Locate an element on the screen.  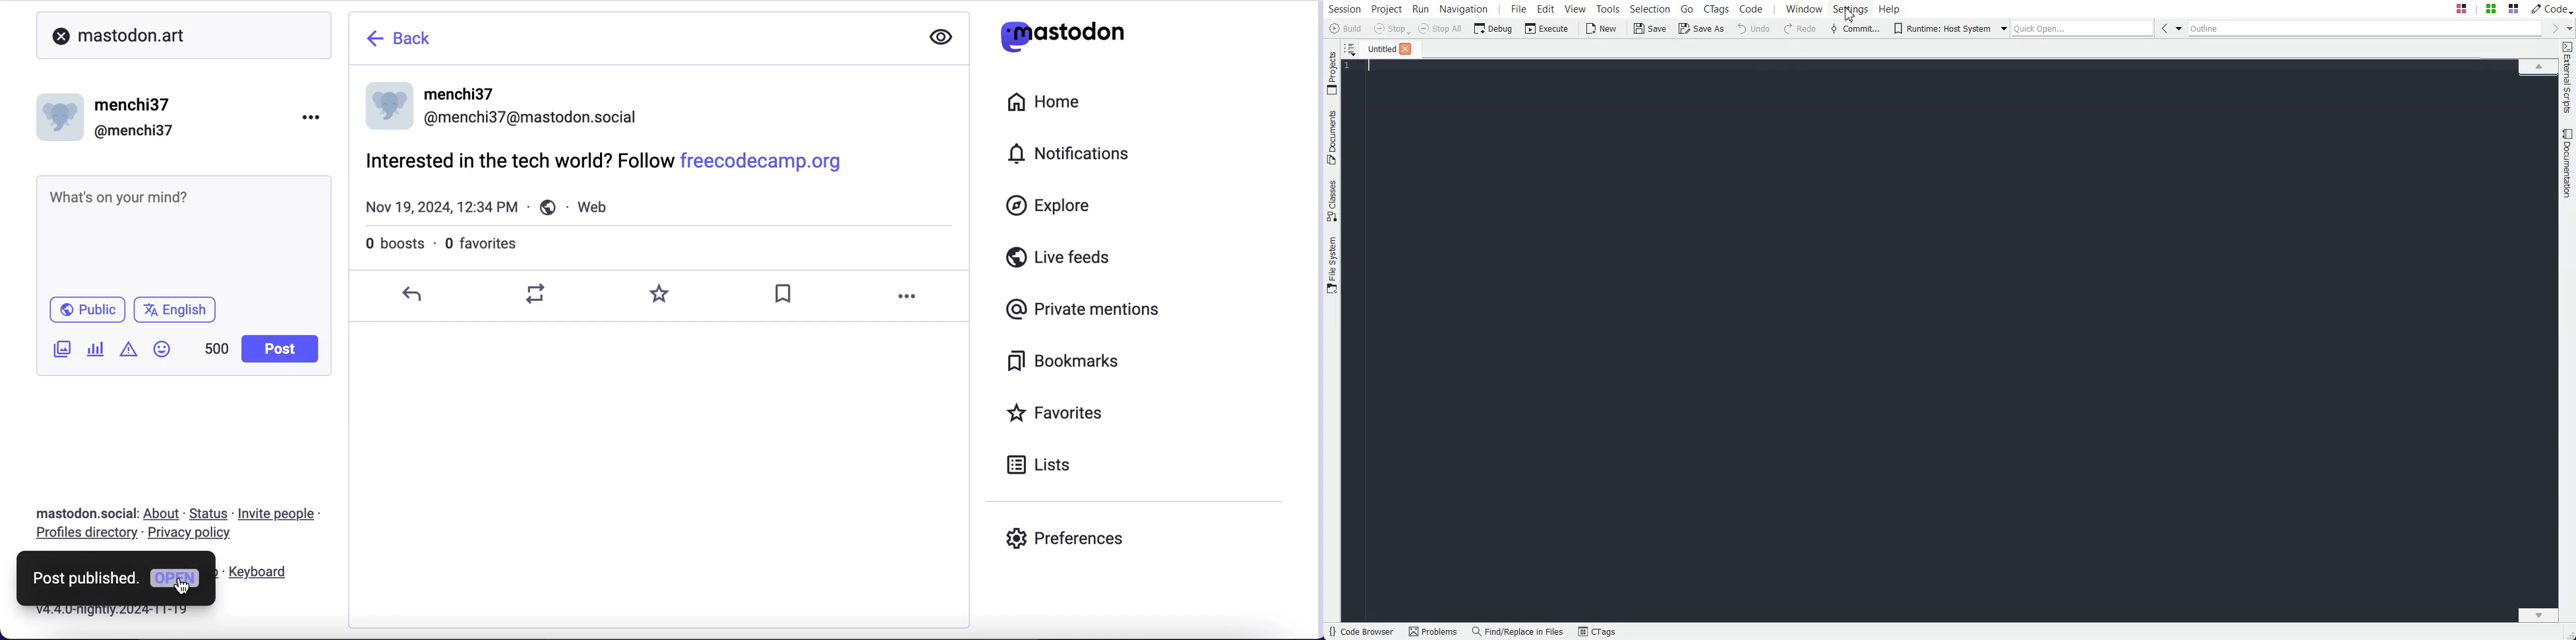
mastodon.art is located at coordinates (165, 35).